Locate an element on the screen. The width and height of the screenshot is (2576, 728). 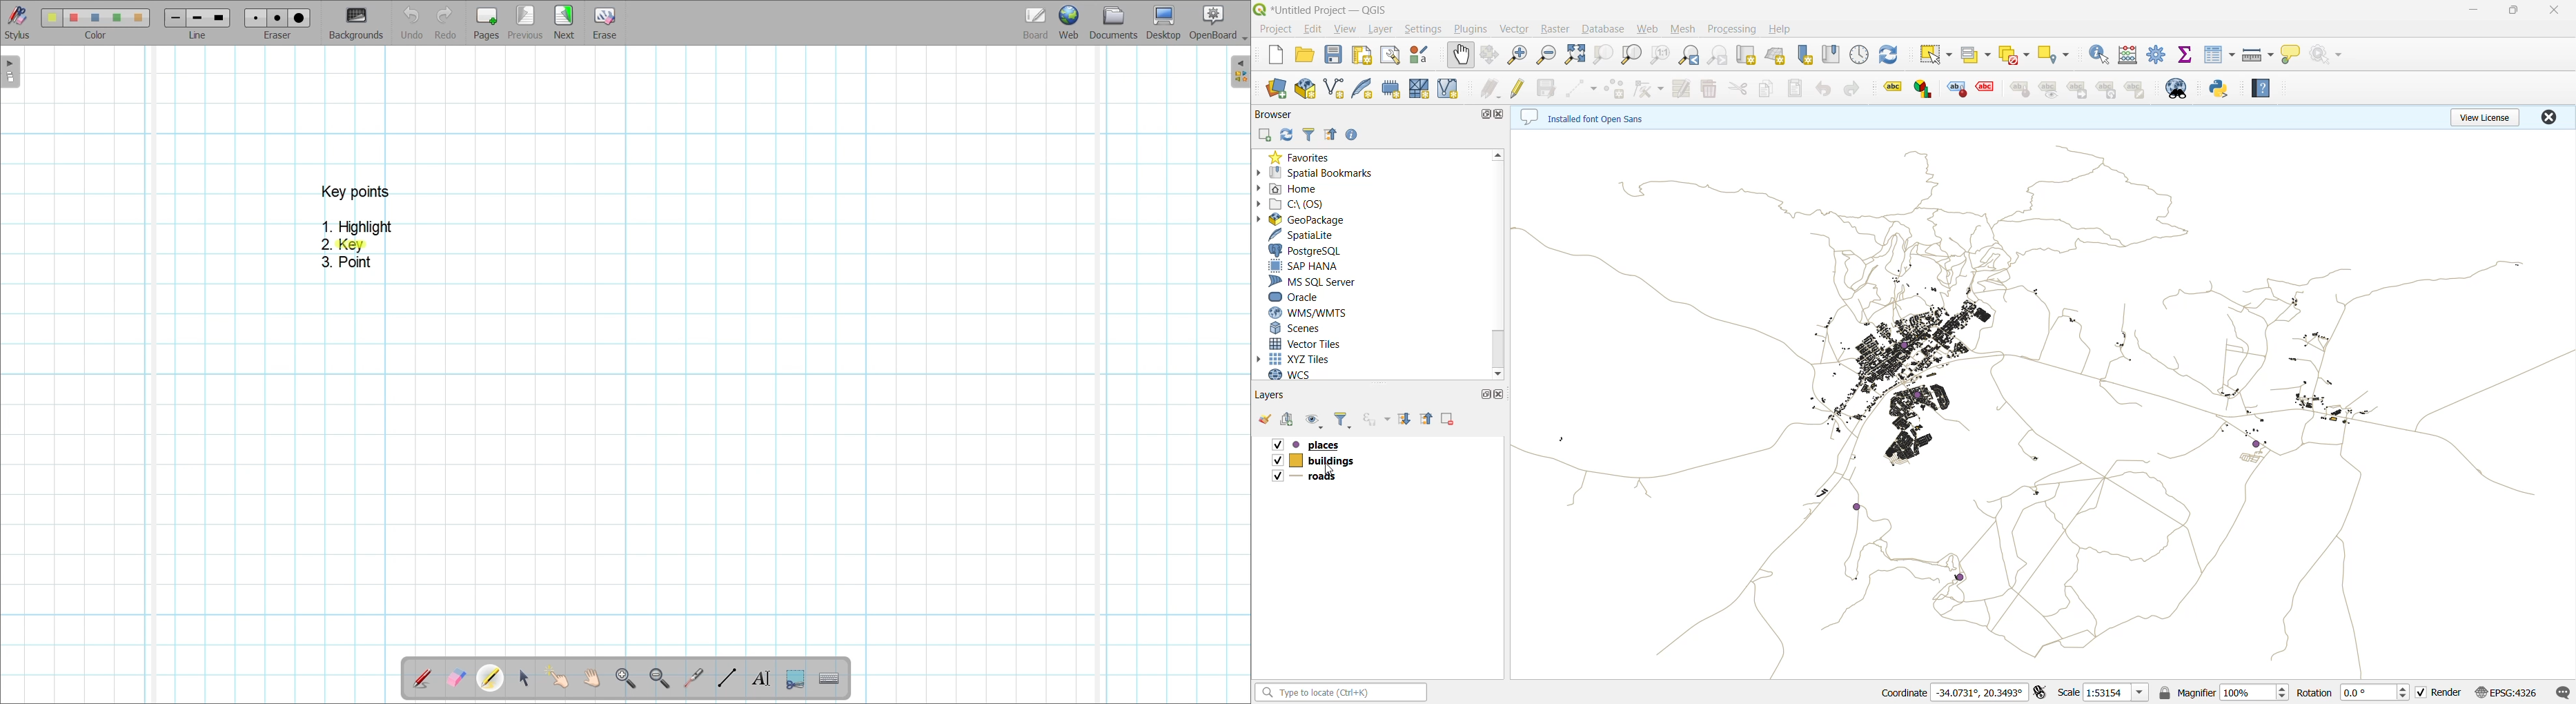
Display virtual keyboard is located at coordinates (830, 679).